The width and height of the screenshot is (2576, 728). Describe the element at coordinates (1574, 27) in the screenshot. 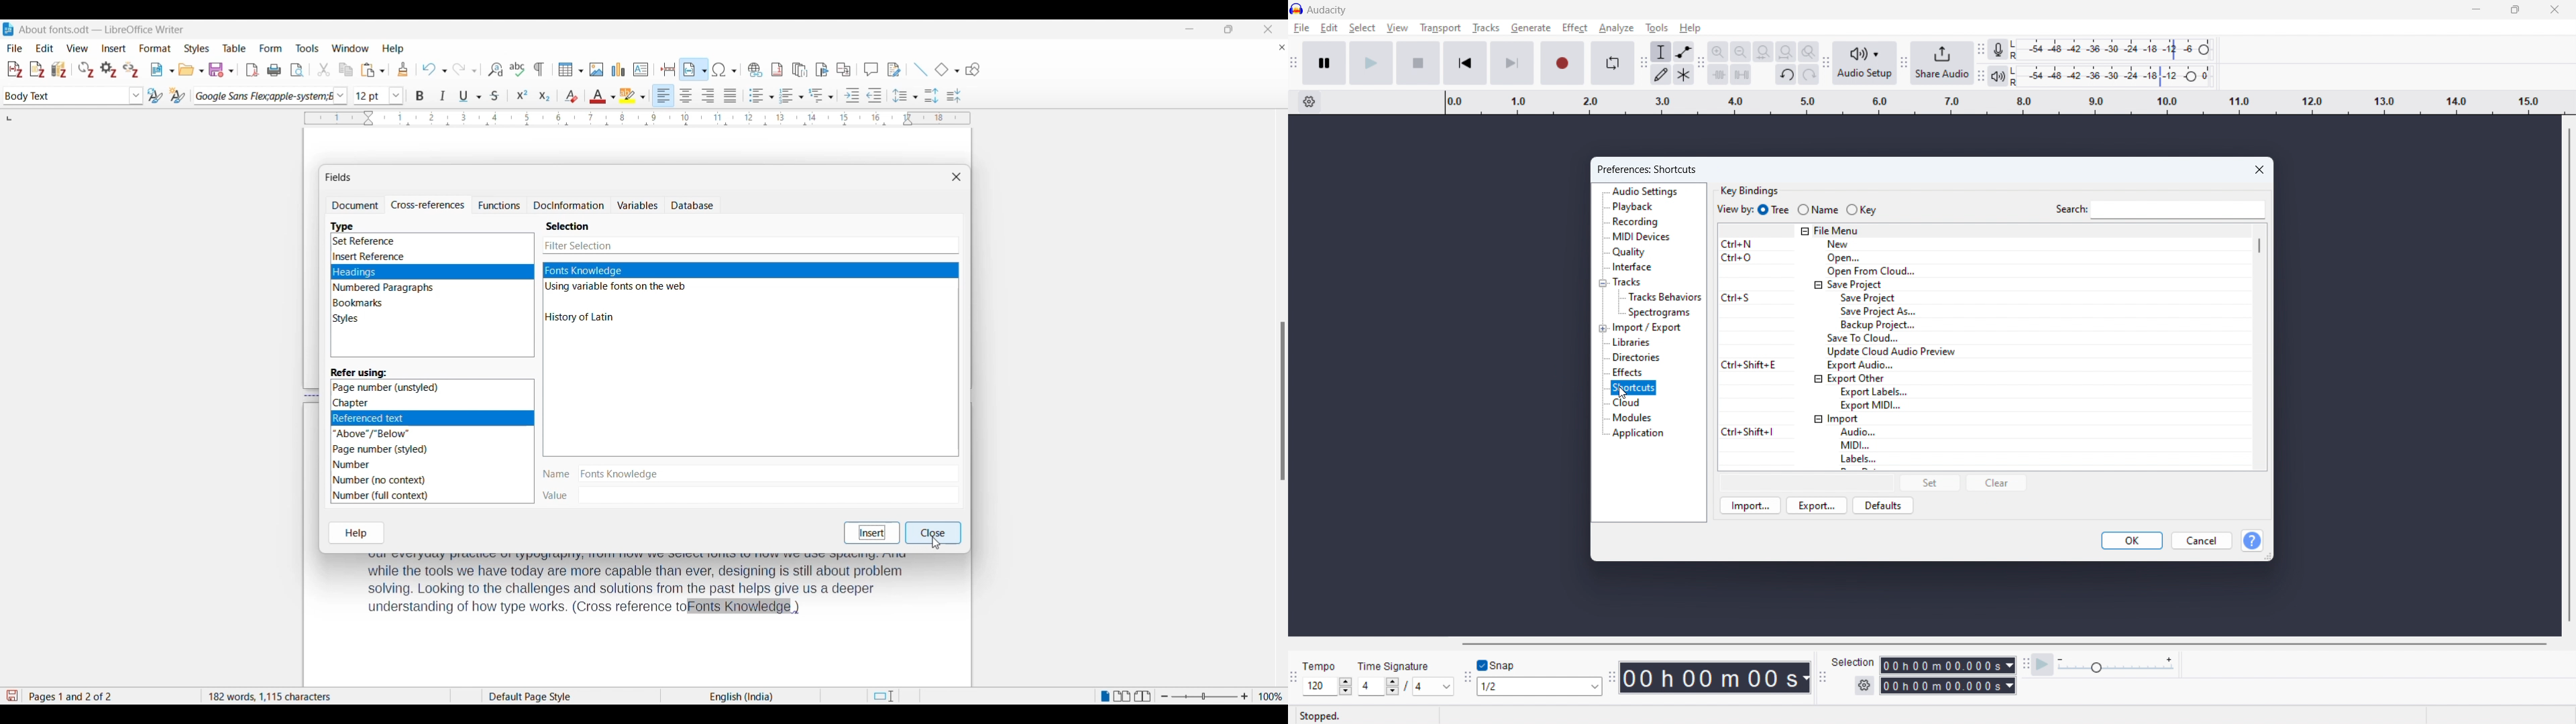

I see `effect` at that location.